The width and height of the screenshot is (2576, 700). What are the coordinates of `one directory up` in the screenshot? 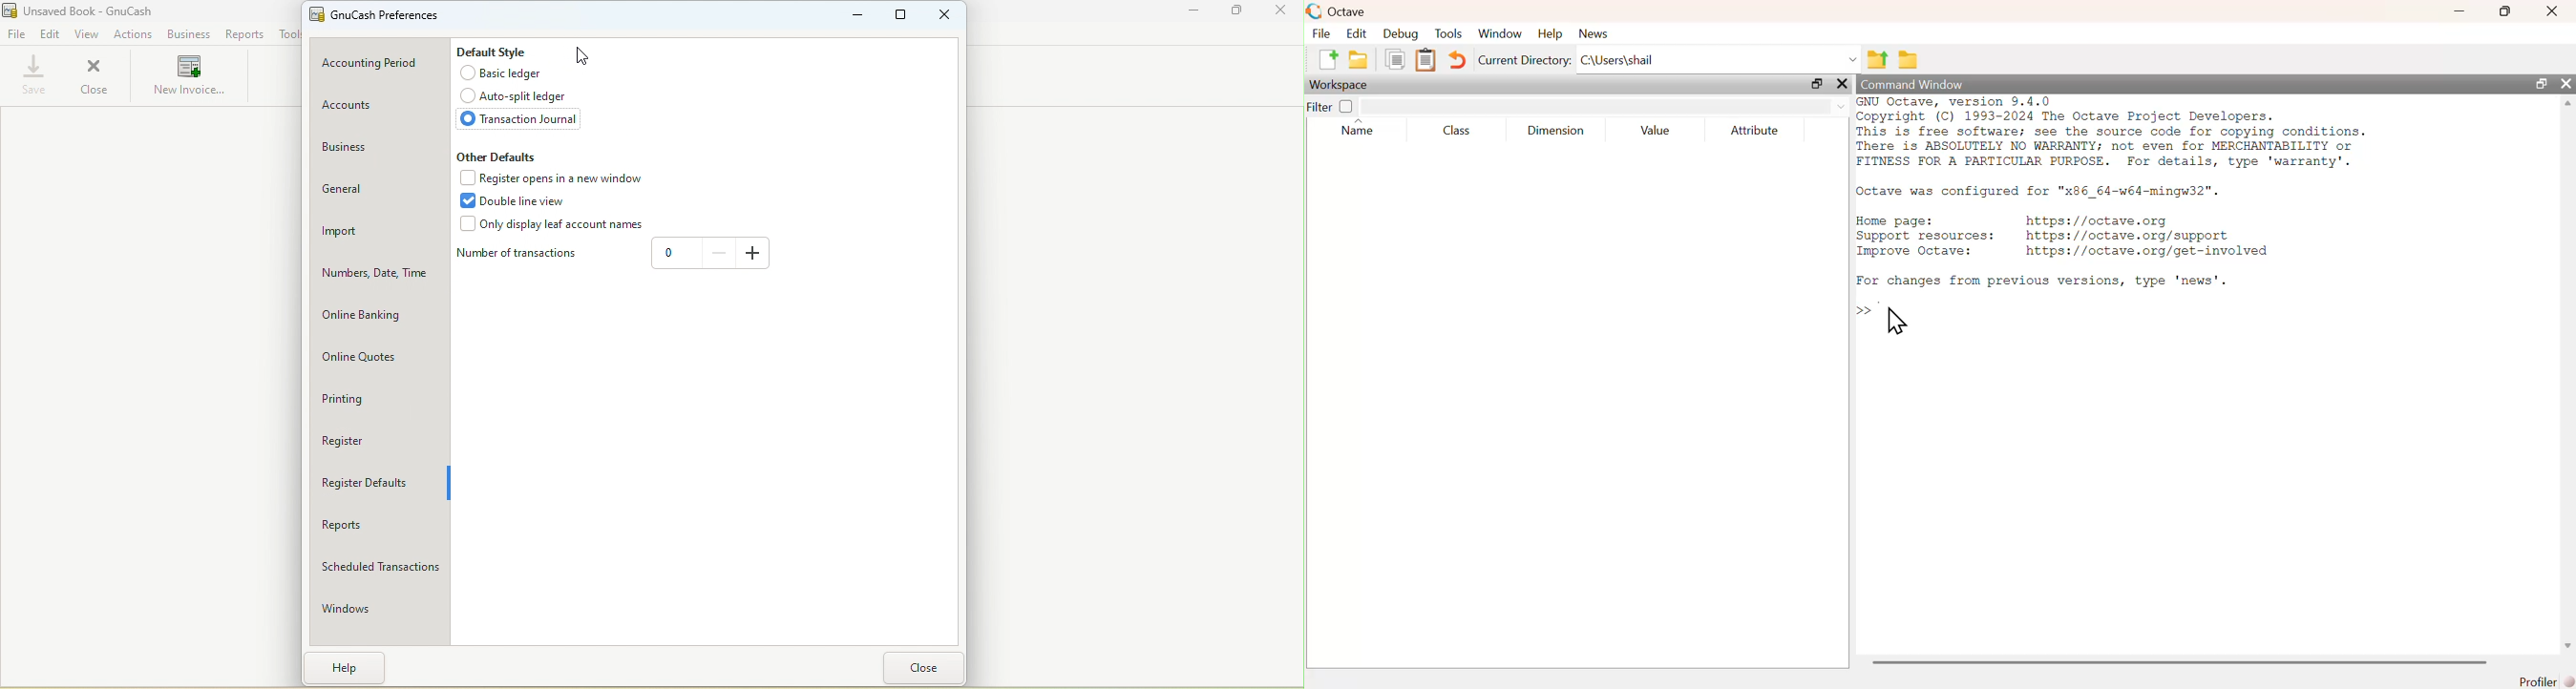 It's located at (1878, 57).